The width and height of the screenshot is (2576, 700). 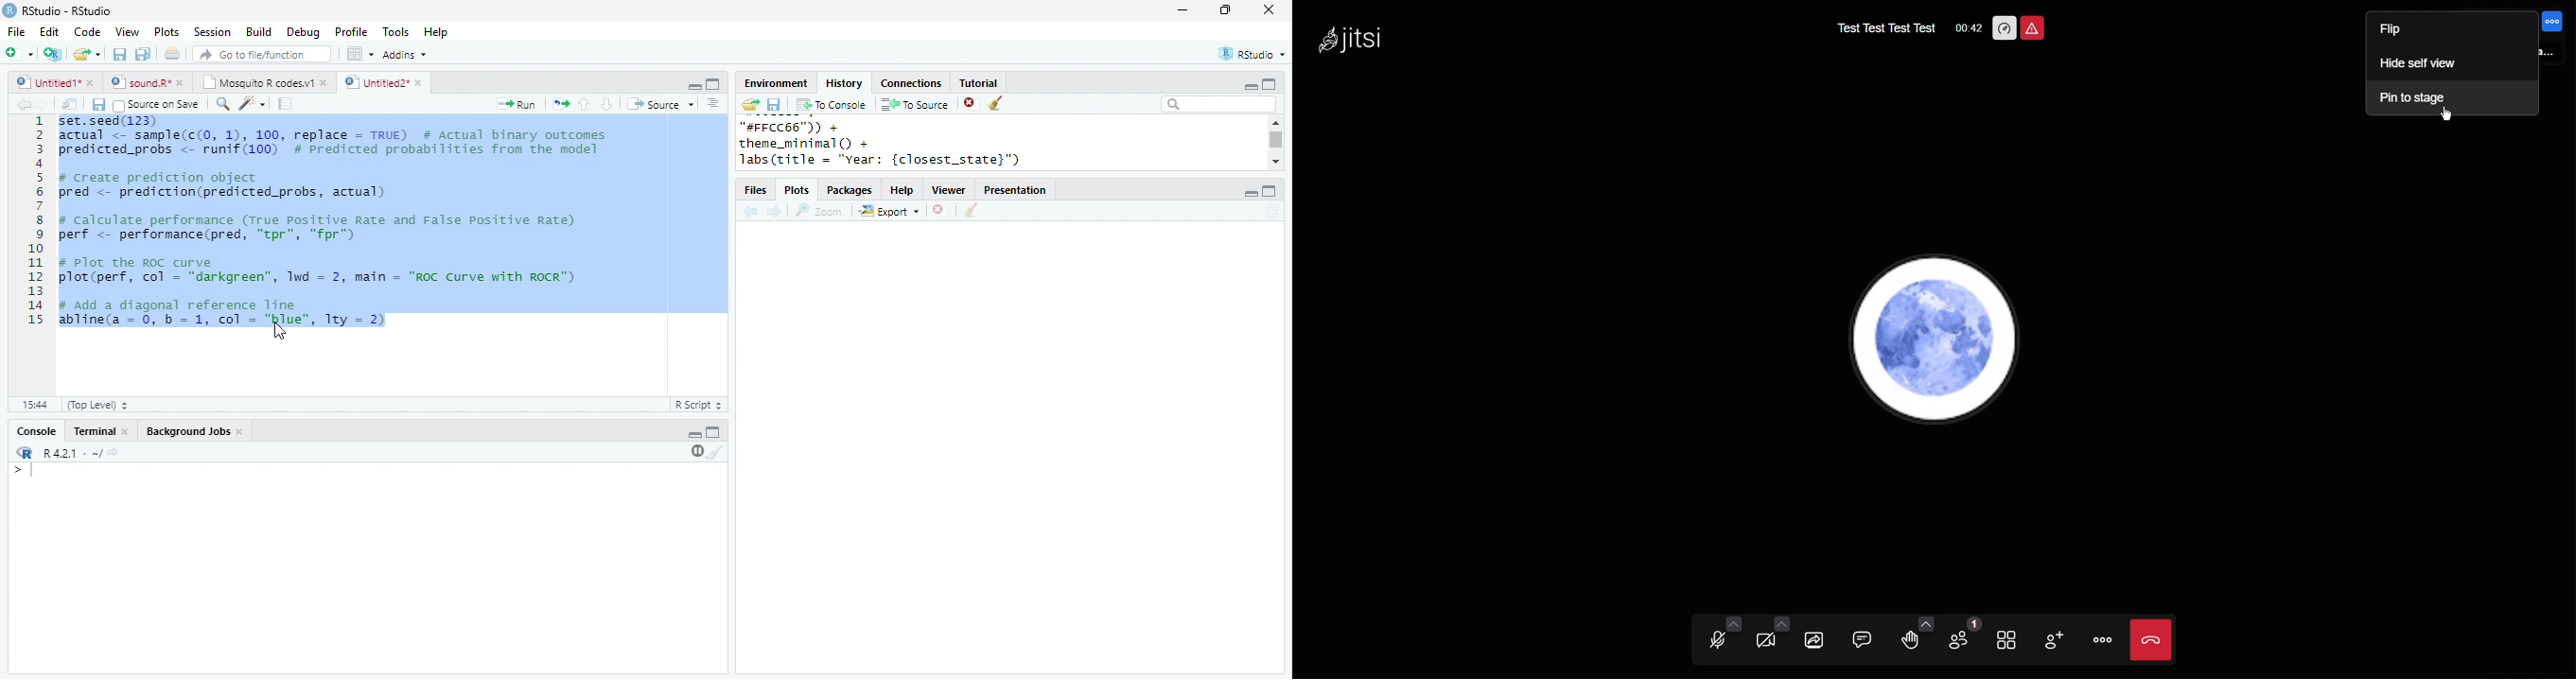 I want to click on Help, so click(x=436, y=33).